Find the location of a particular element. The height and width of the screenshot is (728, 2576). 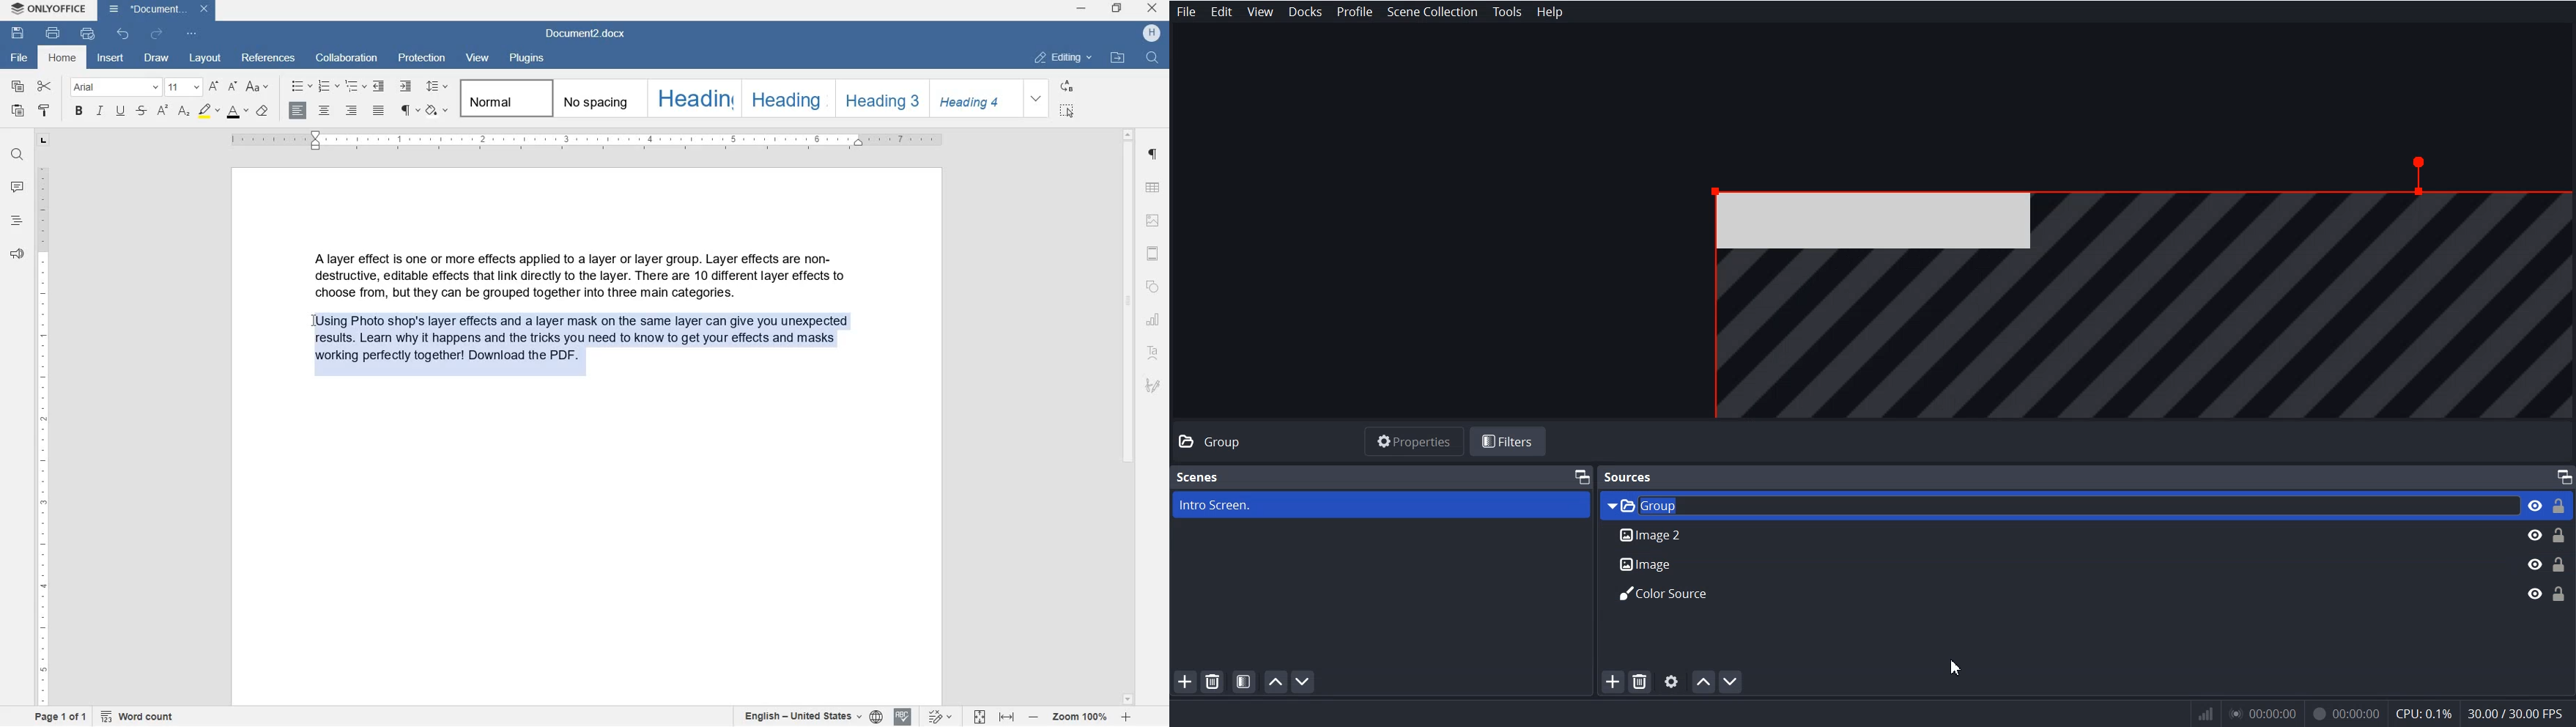

LEFT ALIGNMENT is located at coordinates (298, 111).